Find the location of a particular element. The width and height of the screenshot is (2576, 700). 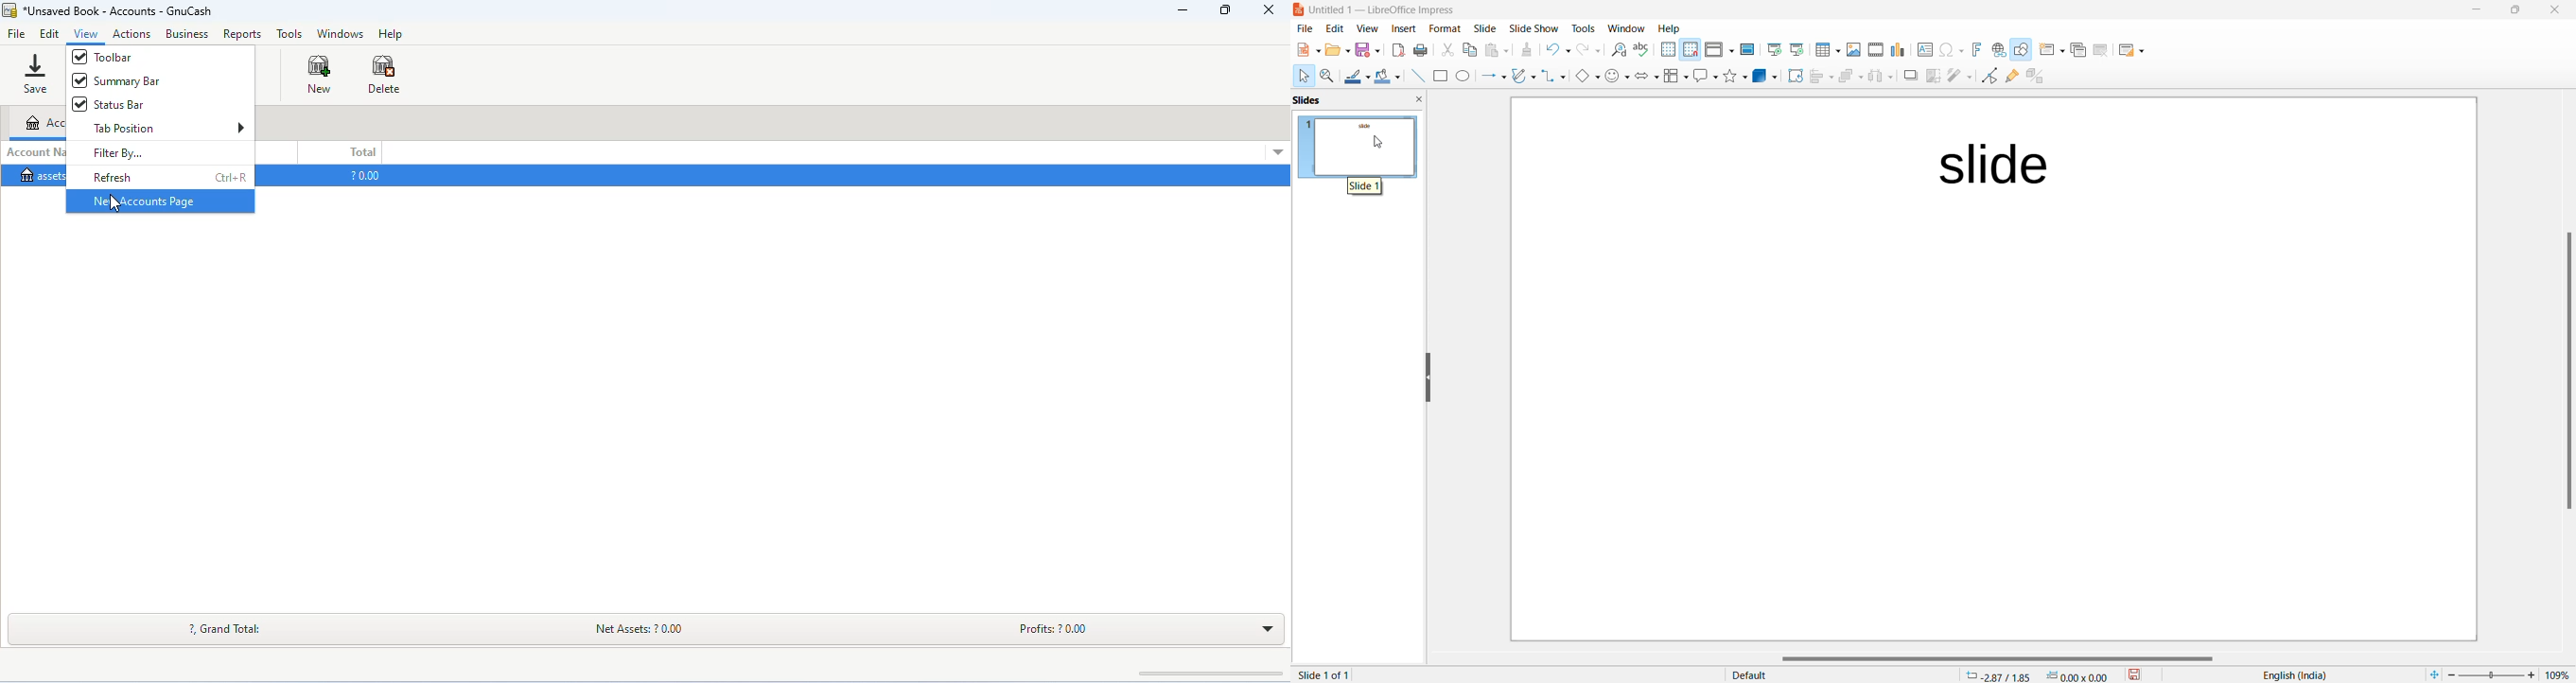

Cut is located at coordinates (1446, 48).